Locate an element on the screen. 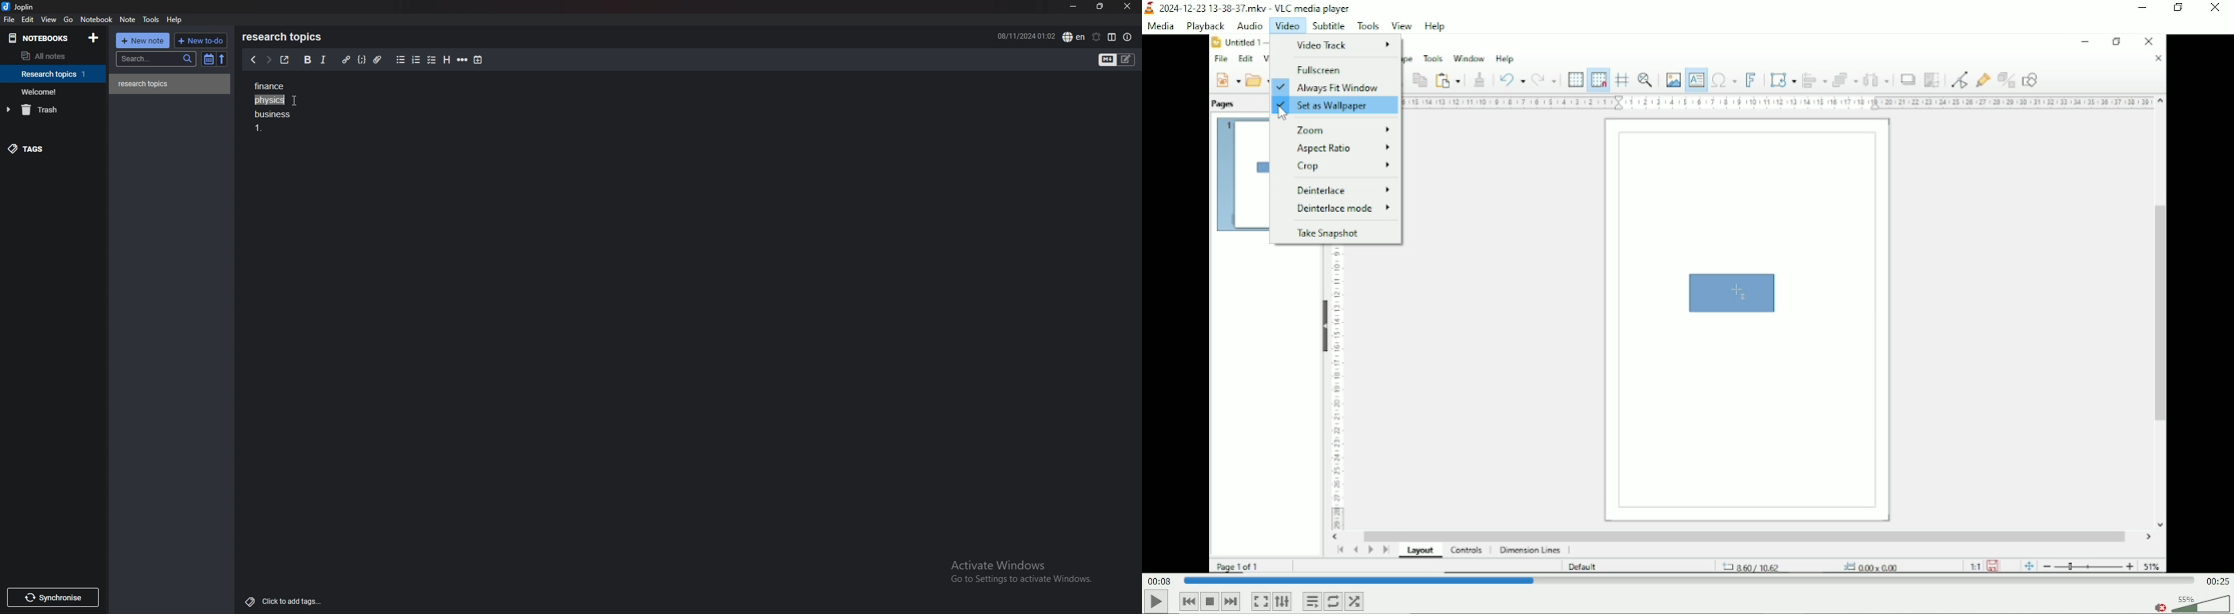 This screenshot has width=2240, height=616. close is located at coordinates (1127, 7).